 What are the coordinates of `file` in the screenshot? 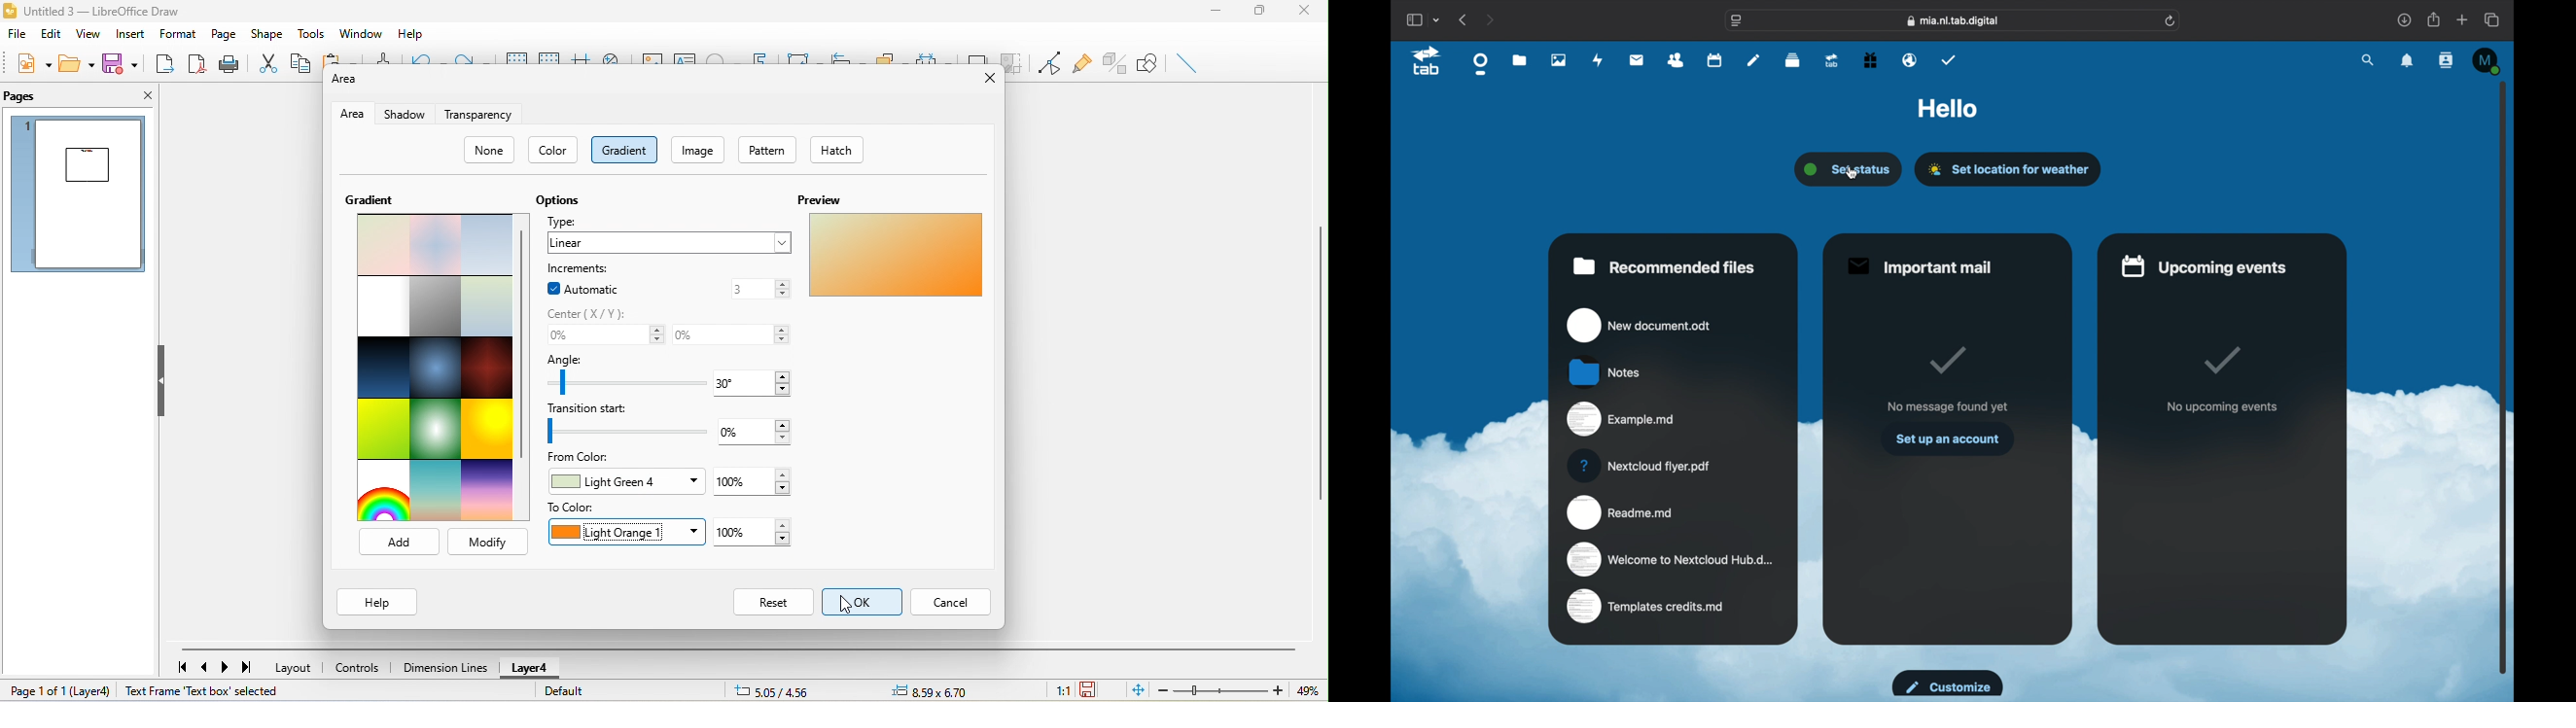 It's located at (16, 33).